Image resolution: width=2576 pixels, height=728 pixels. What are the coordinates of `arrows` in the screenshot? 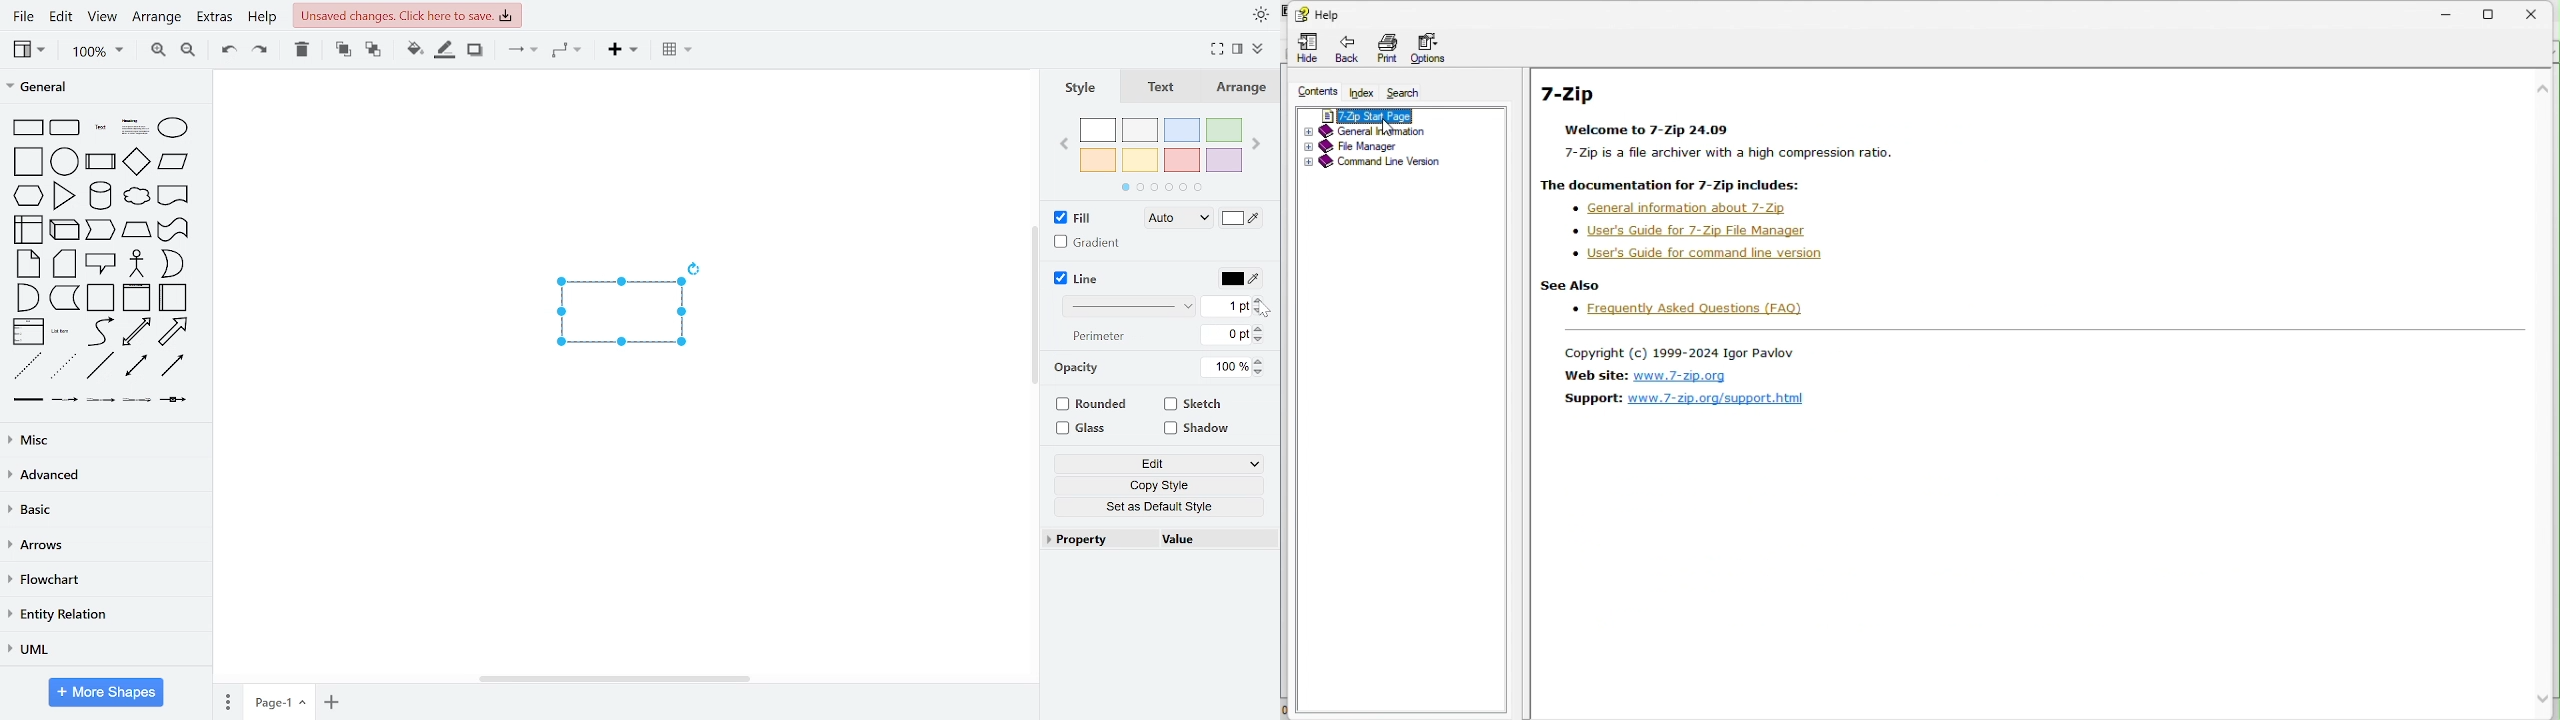 It's located at (102, 545).